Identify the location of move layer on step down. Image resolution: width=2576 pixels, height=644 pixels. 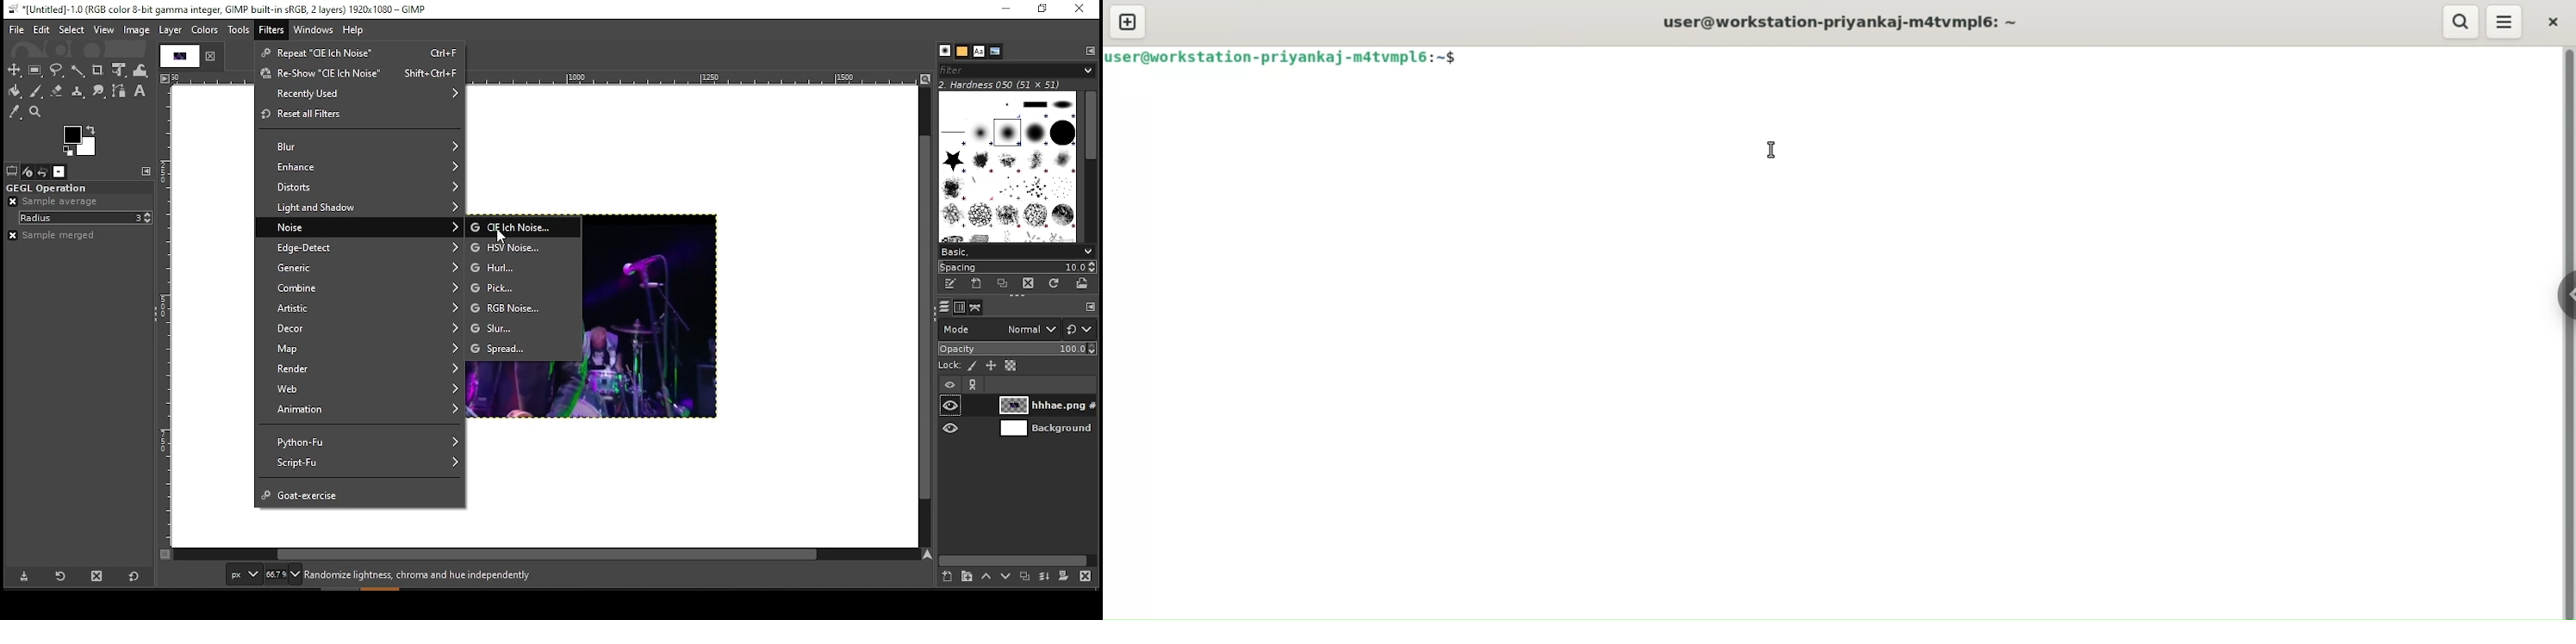
(1010, 577).